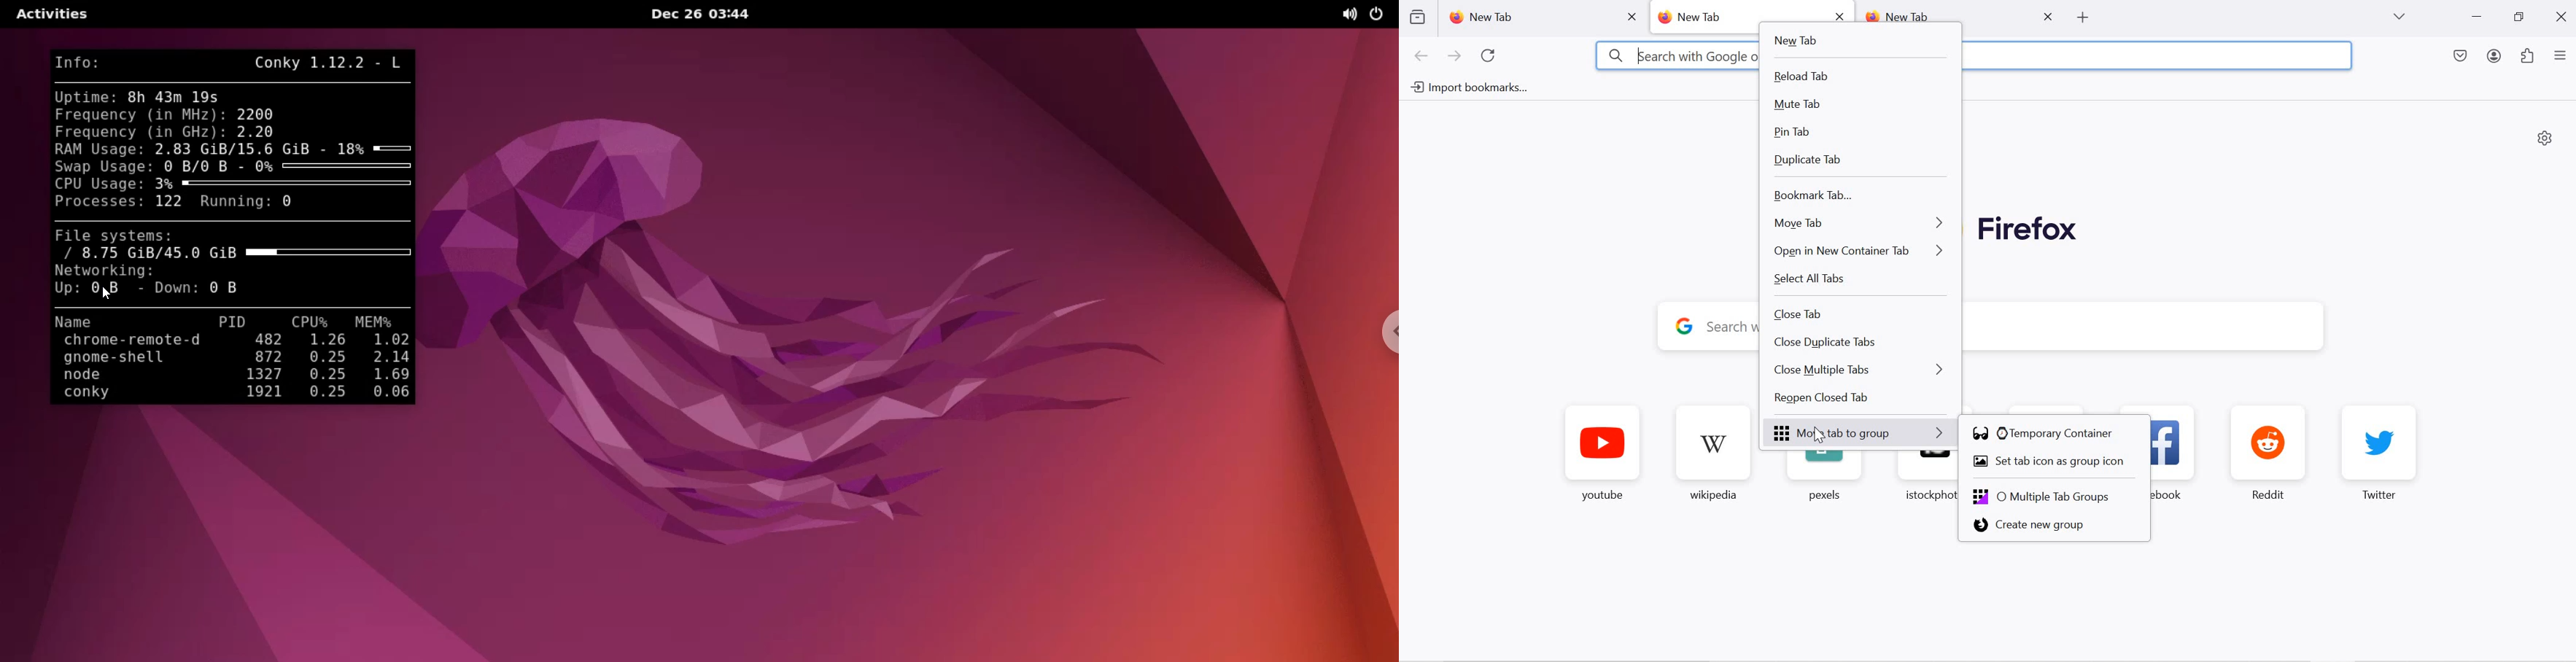 The width and height of the screenshot is (2576, 672). I want to click on minimize, so click(2477, 18).